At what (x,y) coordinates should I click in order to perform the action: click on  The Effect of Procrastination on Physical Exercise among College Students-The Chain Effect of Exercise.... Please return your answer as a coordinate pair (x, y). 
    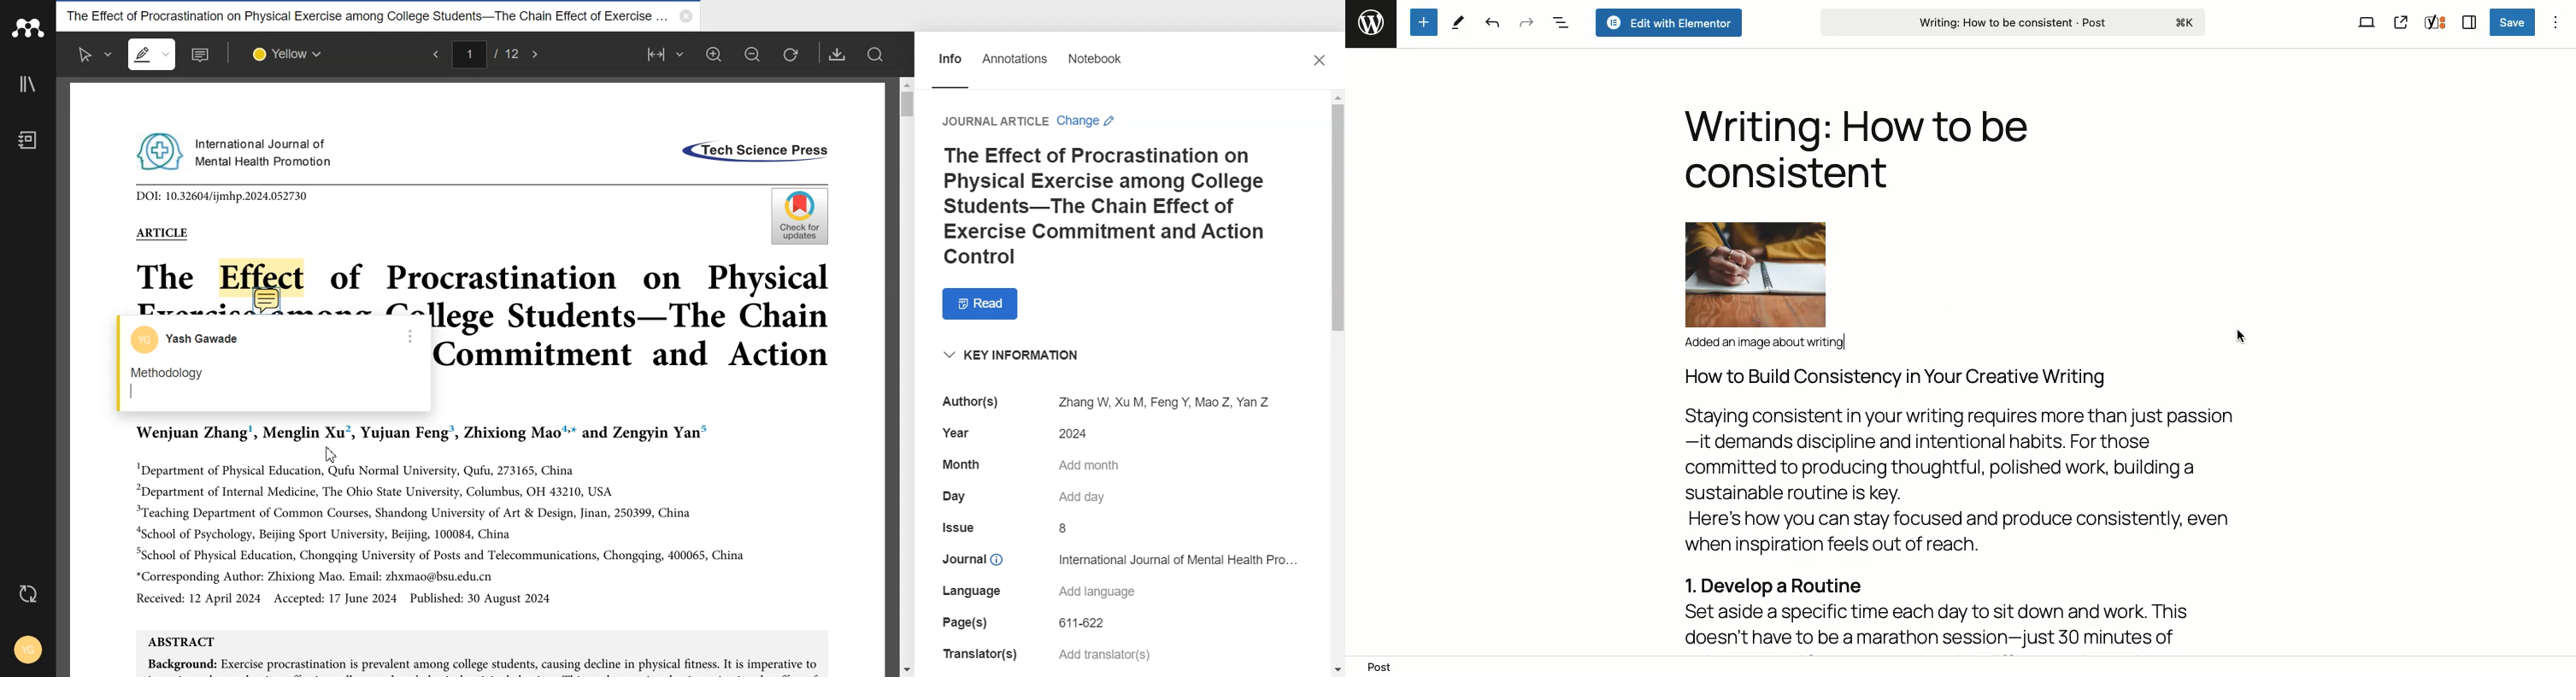
    Looking at the image, I should click on (366, 13).